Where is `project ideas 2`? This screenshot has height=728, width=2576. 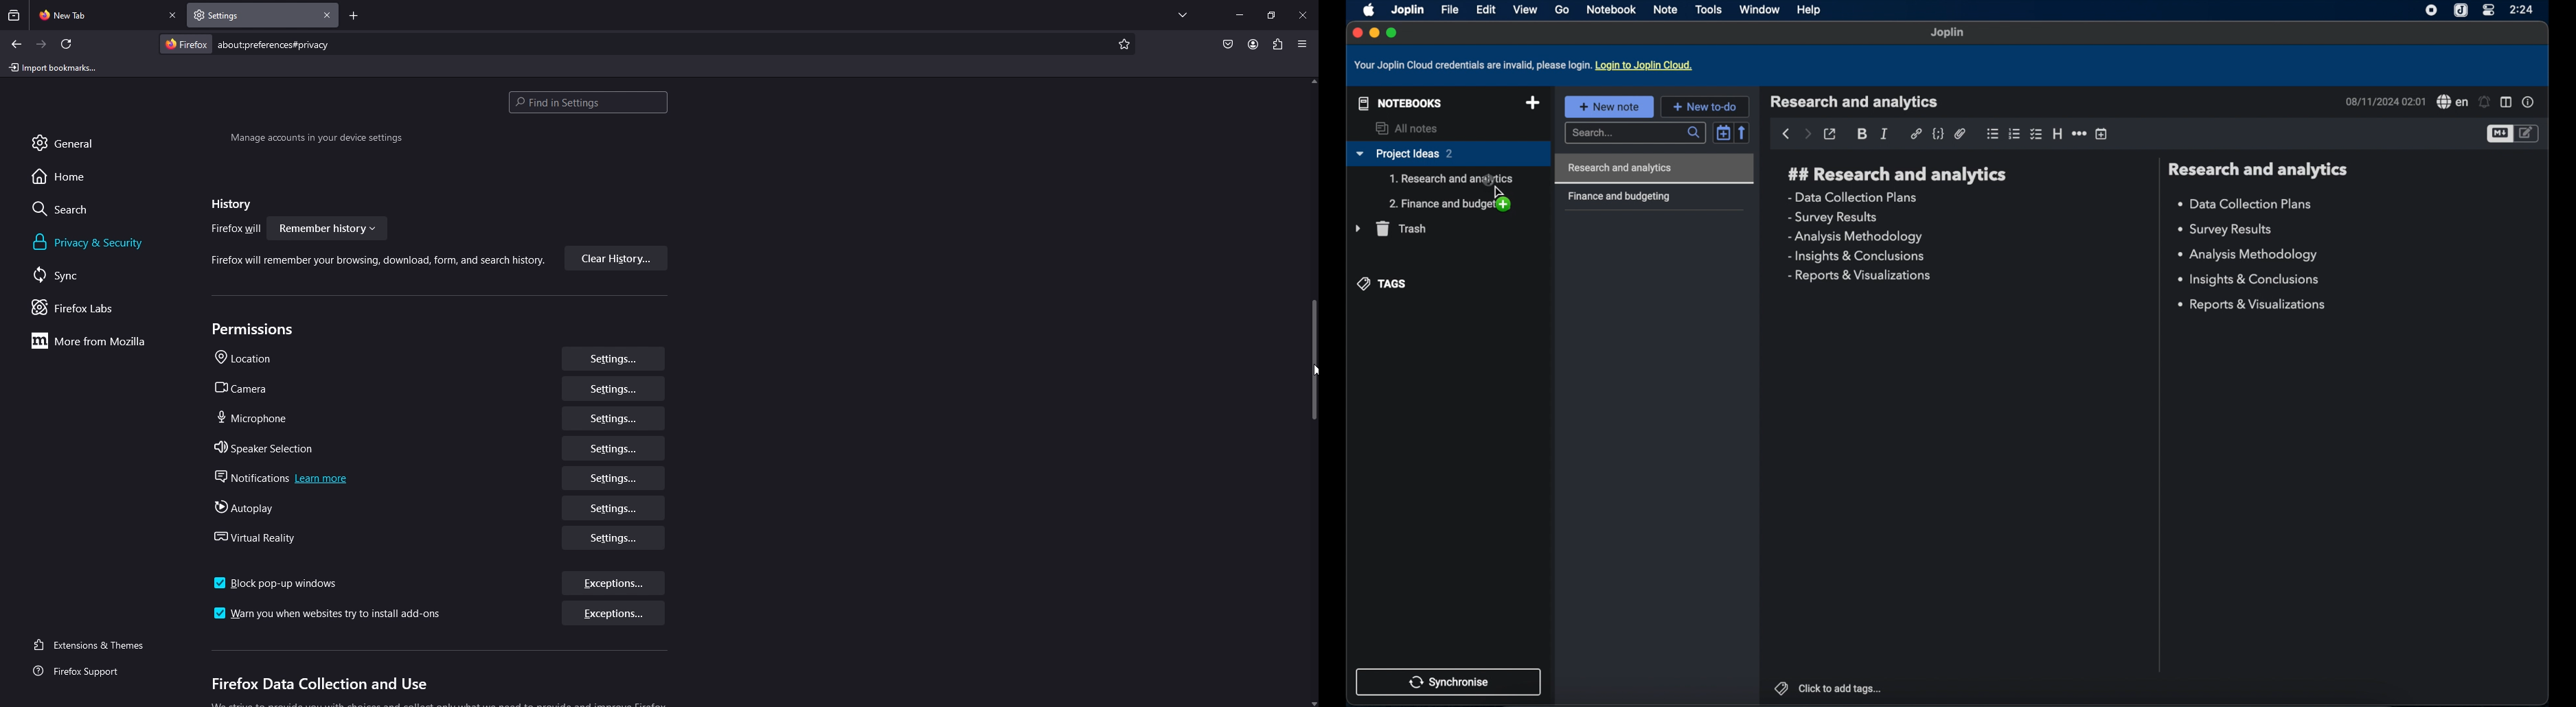 project ideas 2 is located at coordinates (1448, 154).